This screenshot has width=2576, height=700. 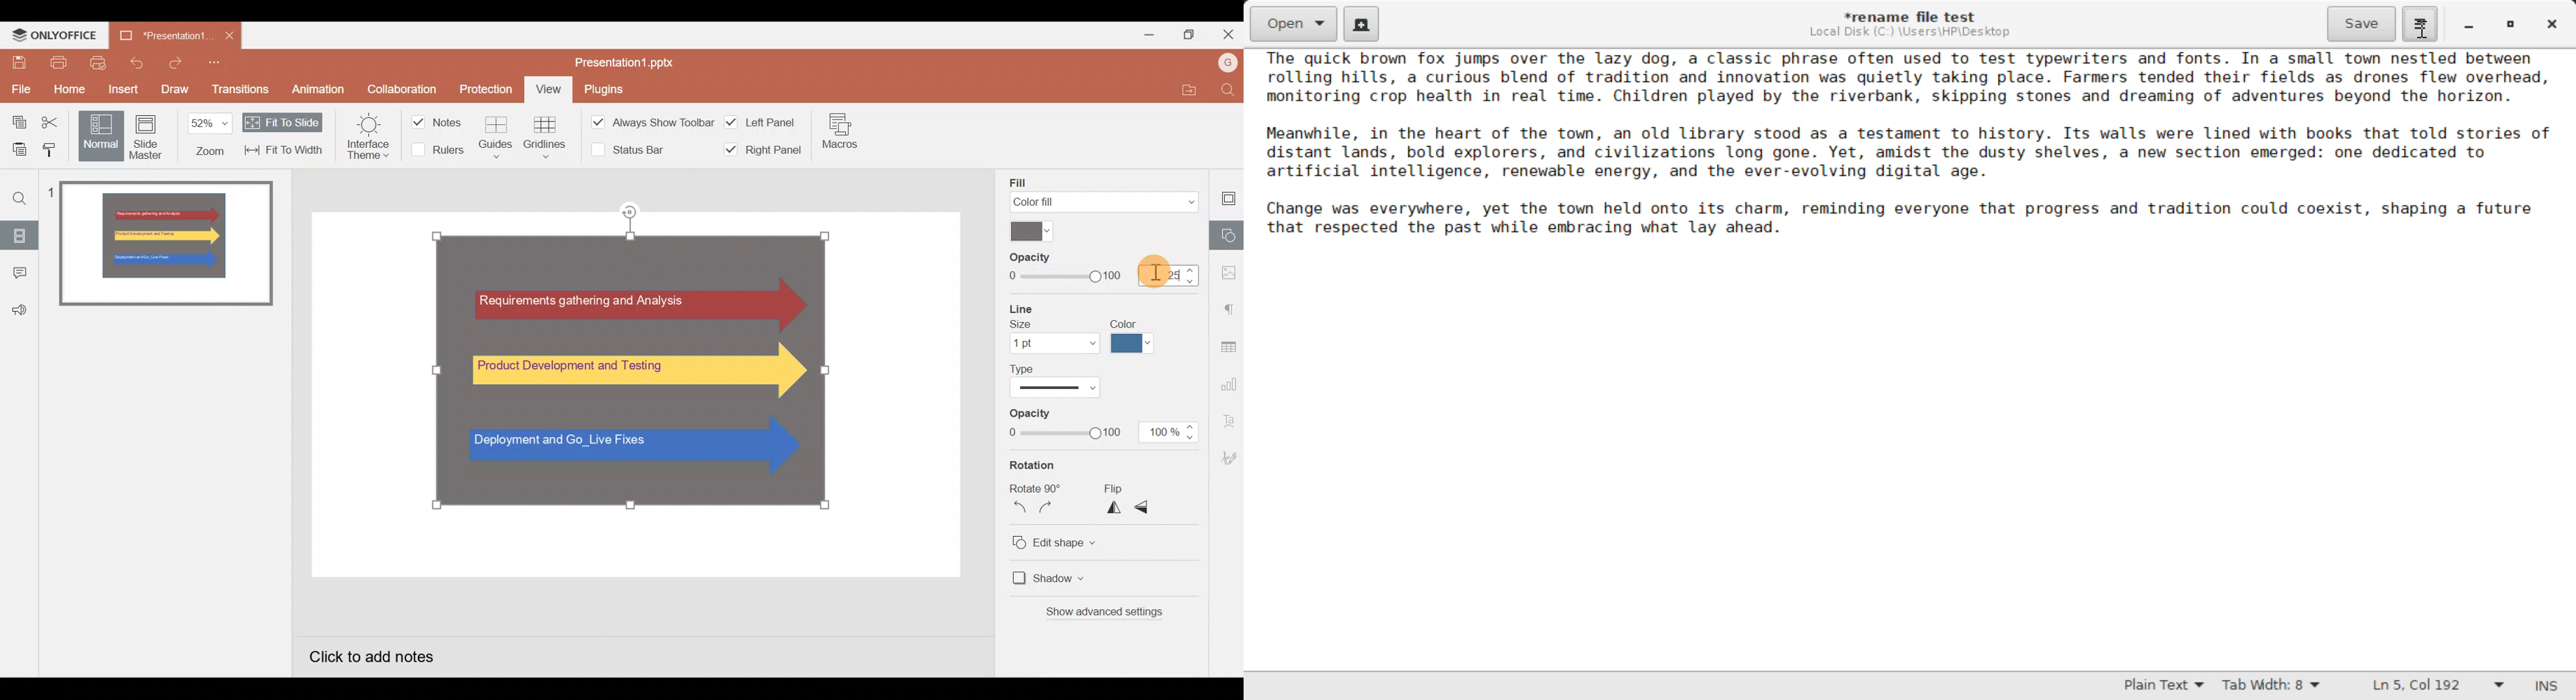 What do you see at coordinates (2554, 23) in the screenshot?
I see `Close Window` at bounding box center [2554, 23].